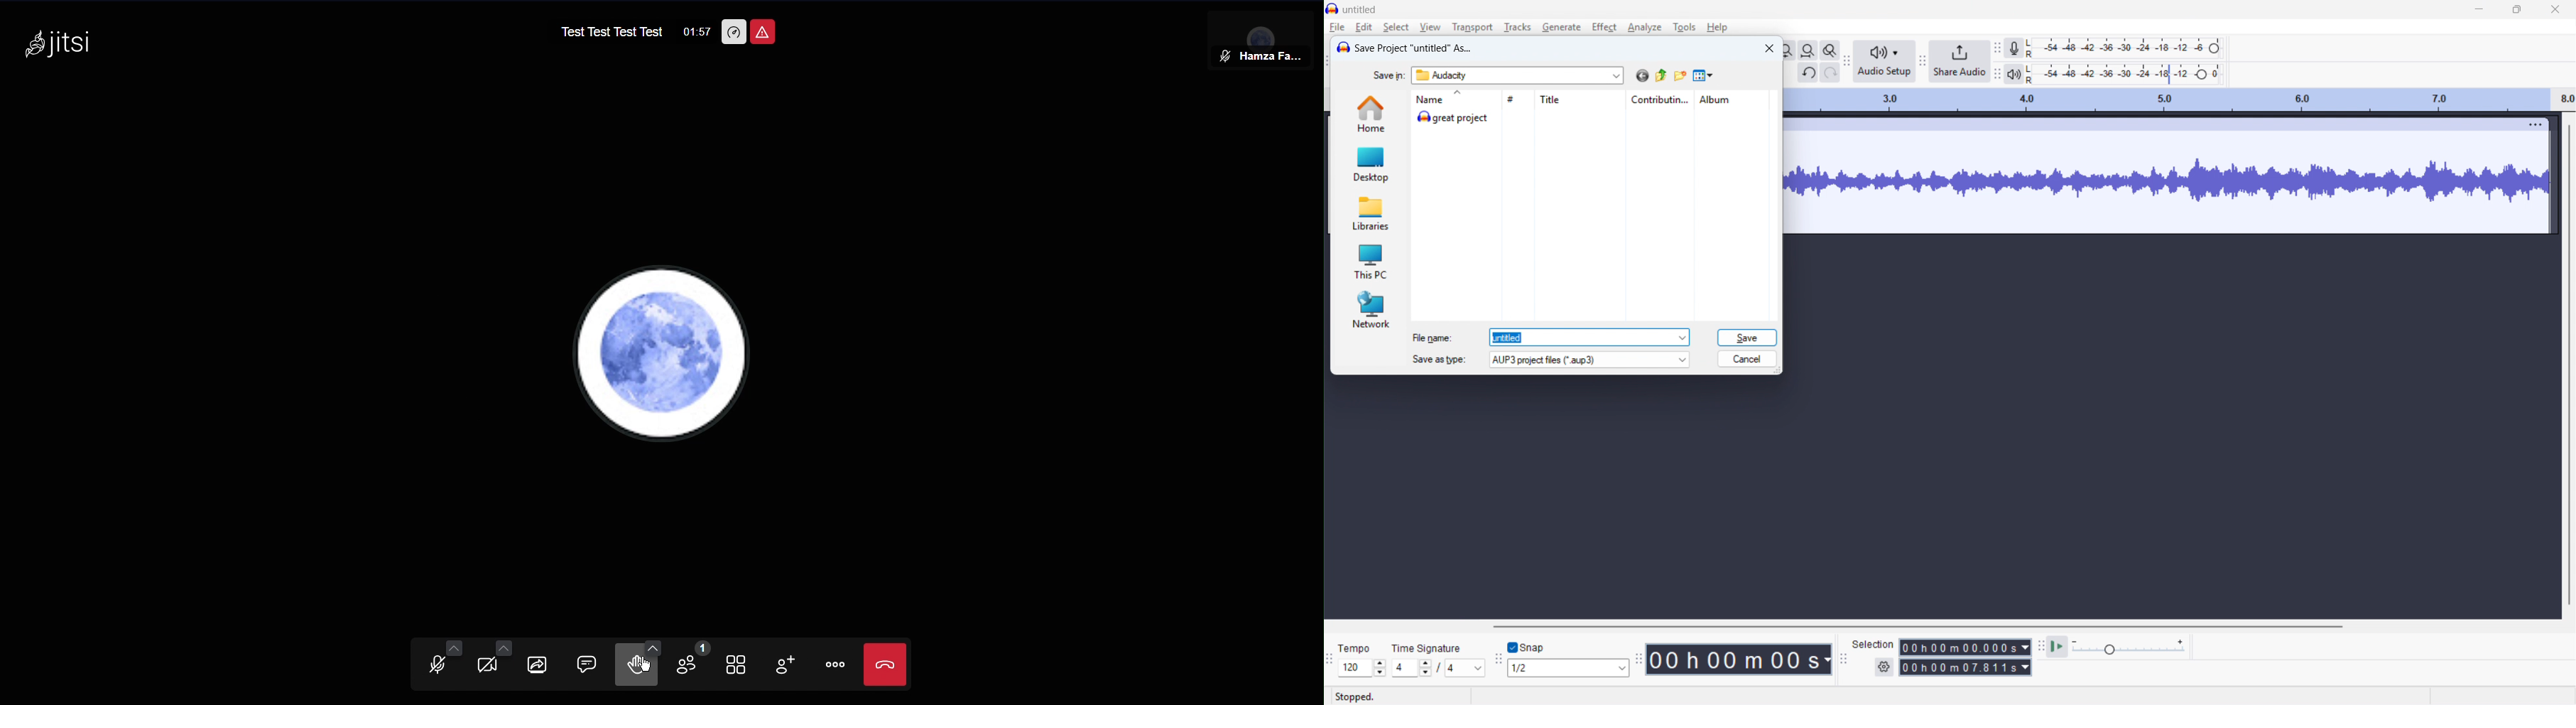 Image resolution: width=2576 pixels, height=728 pixels. Describe the element at coordinates (1638, 659) in the screenshot. I see `time toolbar` at that location.